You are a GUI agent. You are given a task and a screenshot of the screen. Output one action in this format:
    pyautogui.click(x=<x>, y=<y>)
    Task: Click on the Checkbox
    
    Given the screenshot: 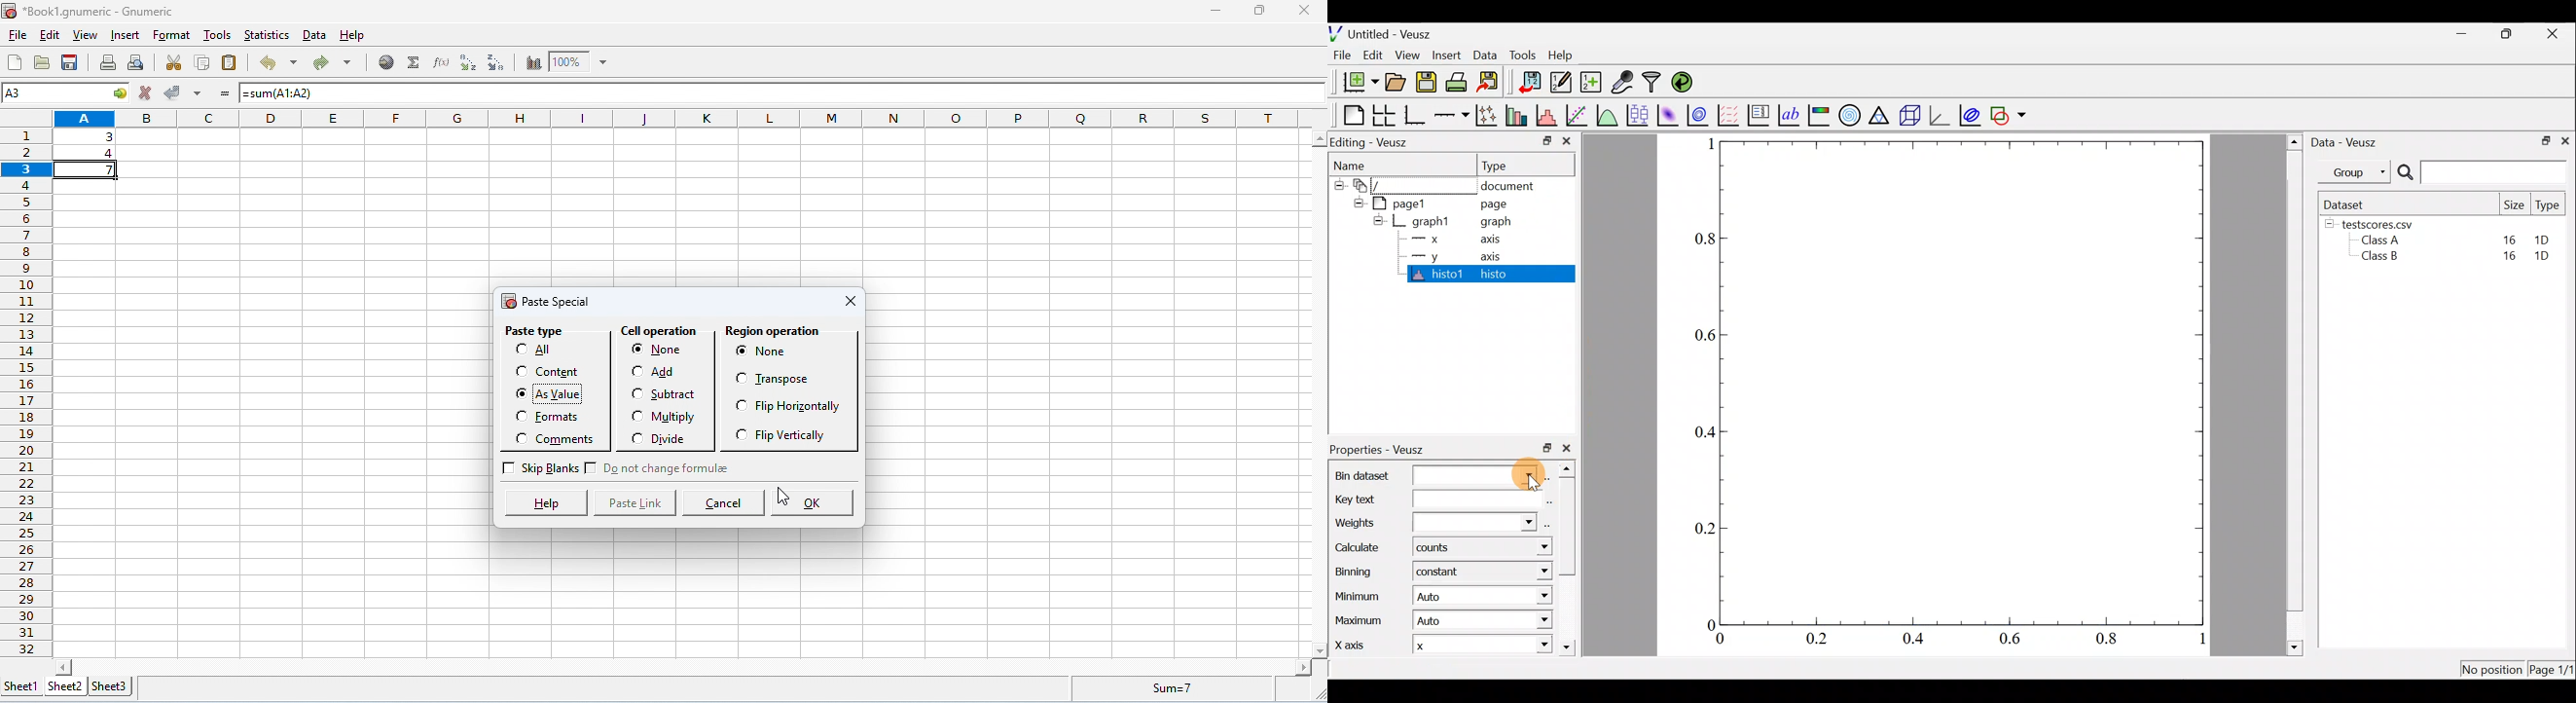 What is the action you would take?
    pyautogui.click(x=638, y=392)
    